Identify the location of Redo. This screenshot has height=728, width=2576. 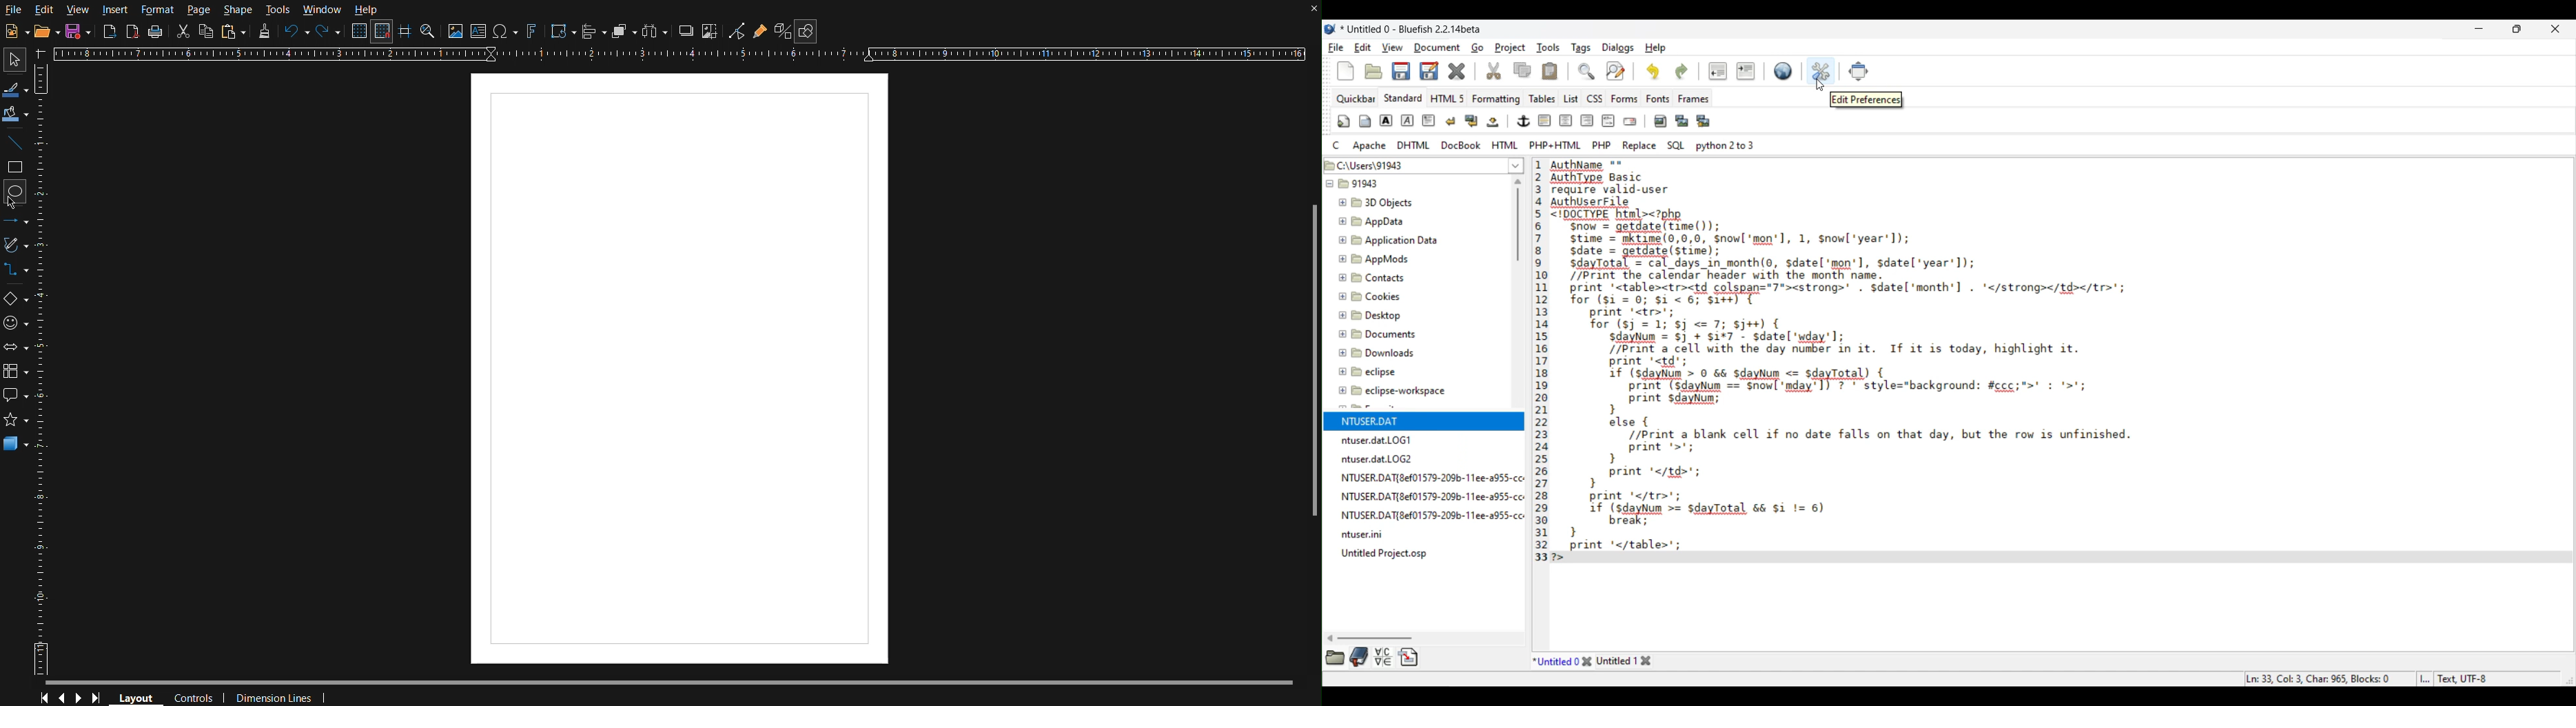
(1682, 71).